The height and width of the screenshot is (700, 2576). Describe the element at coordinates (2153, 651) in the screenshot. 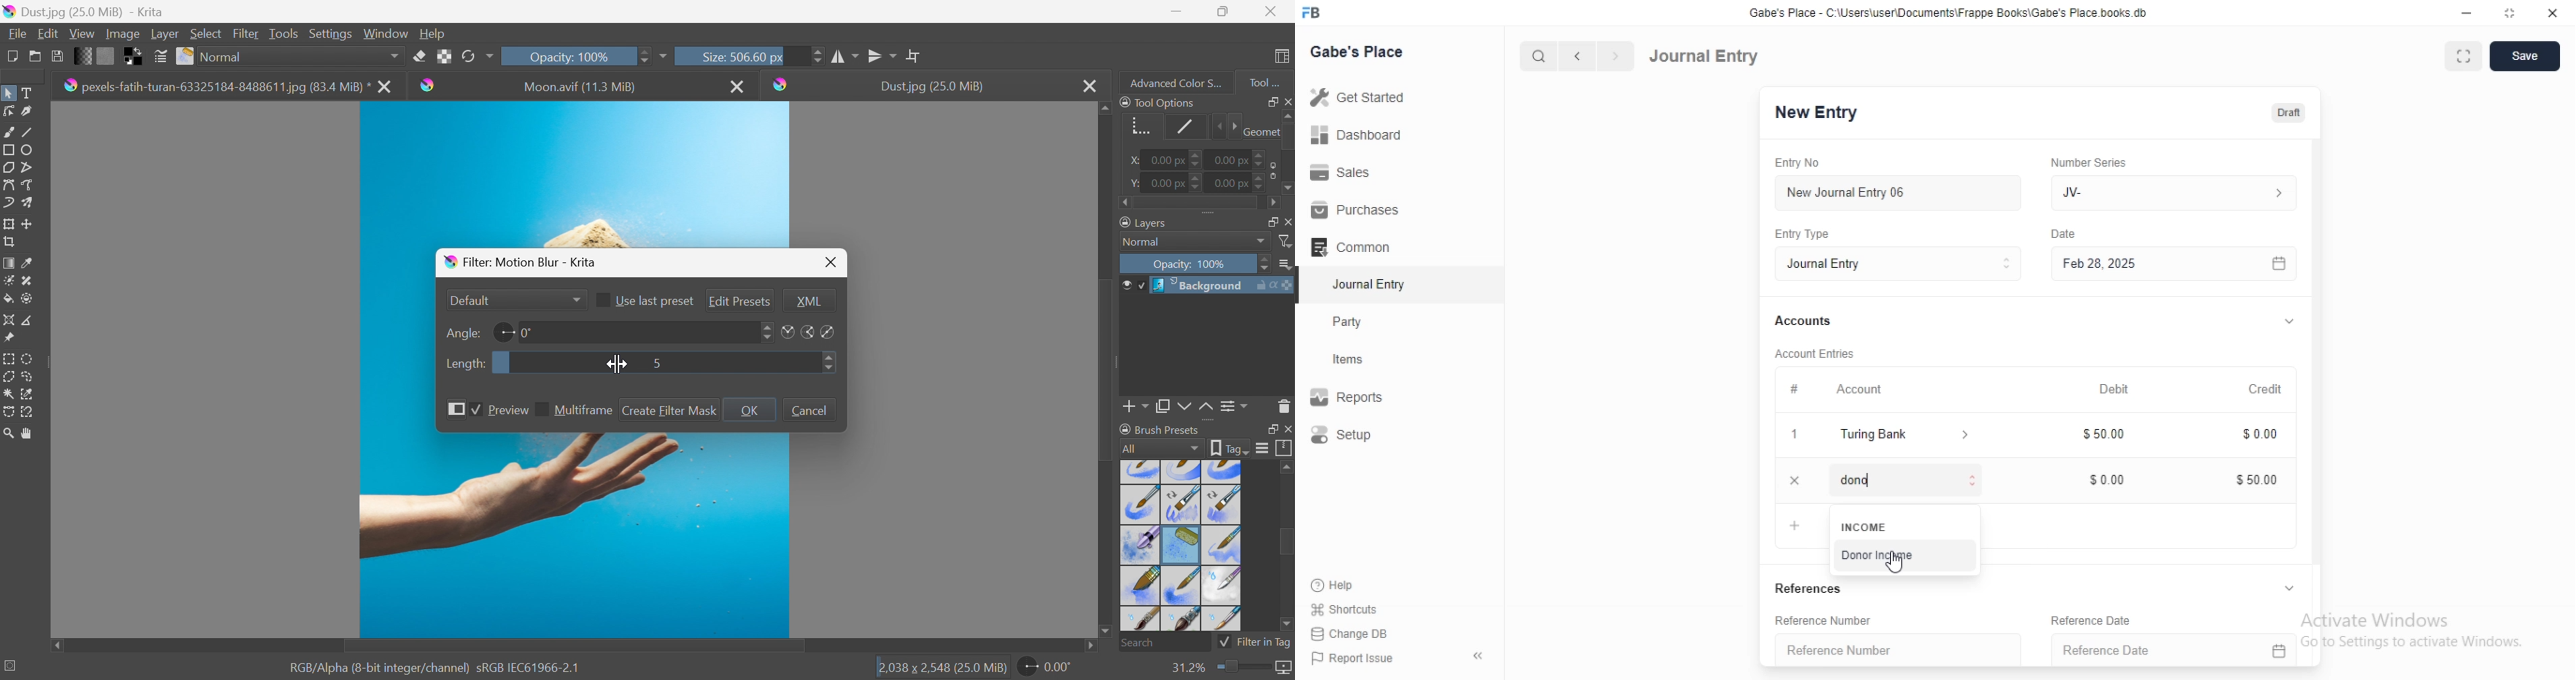

I see `Reference Date` at that location.